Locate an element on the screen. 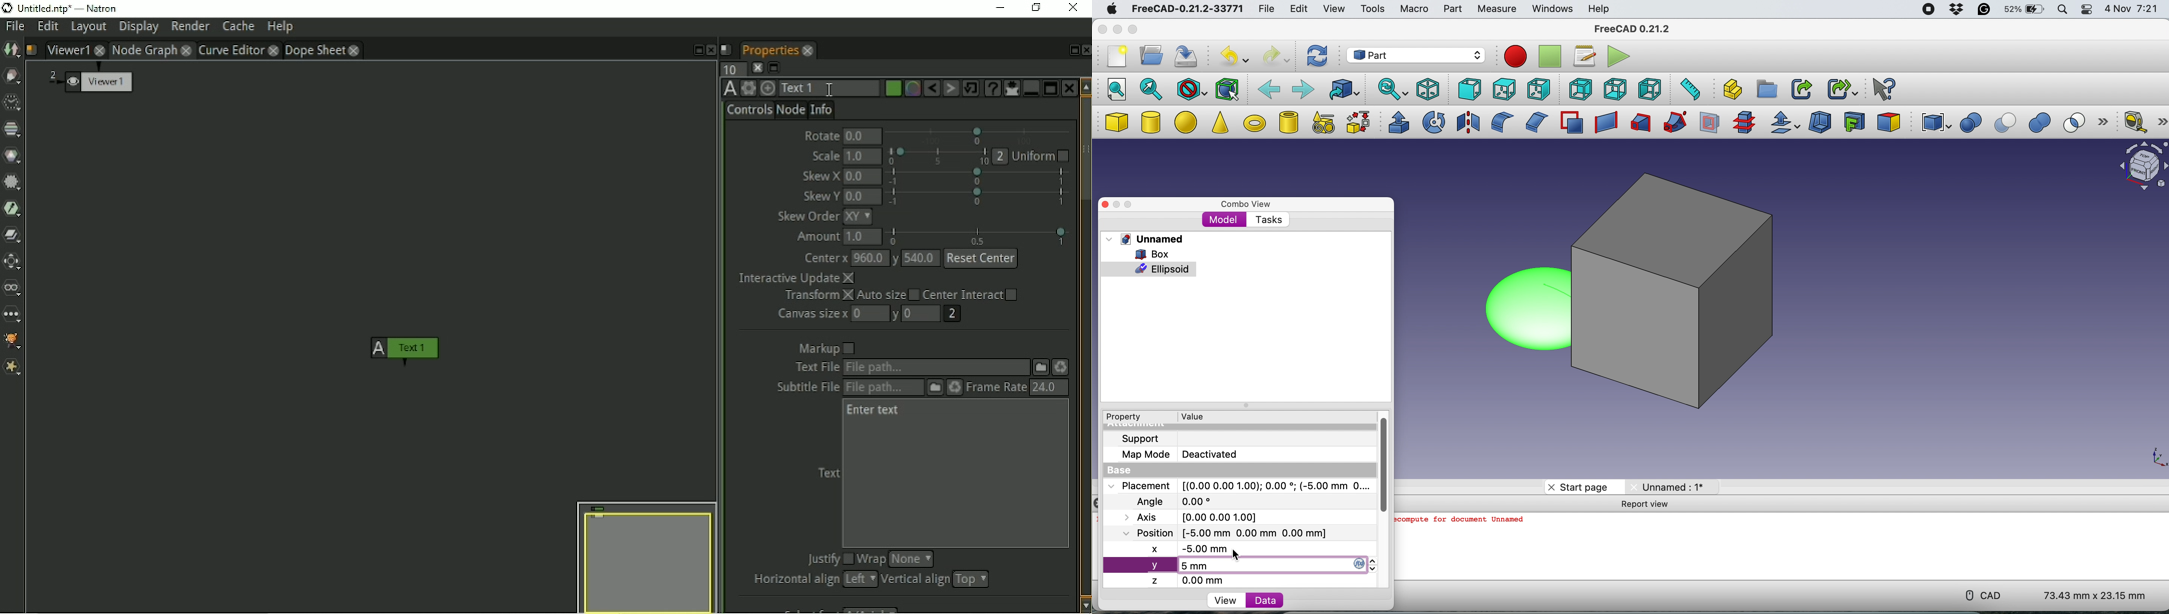 The height and width of the screenshot is (616, 2184). more options is located at coordinates (2163, 121).